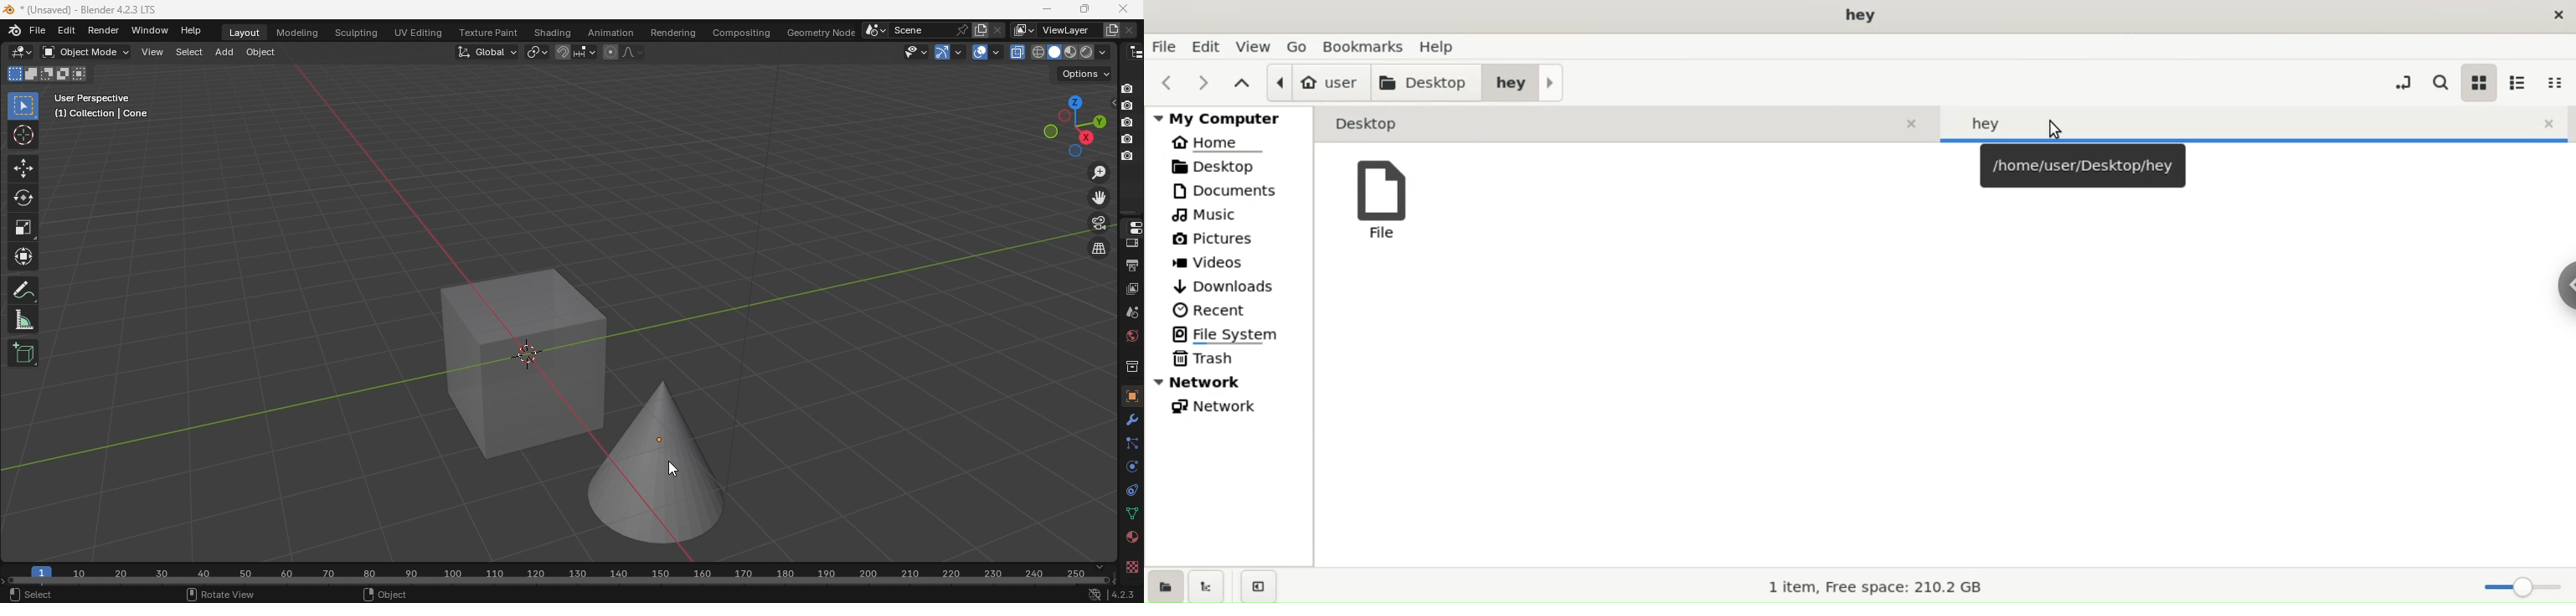  What do you see at coordinates (1129, 489) in the screenshot?
I see `Constraints` at bounding box center [1129, 489].